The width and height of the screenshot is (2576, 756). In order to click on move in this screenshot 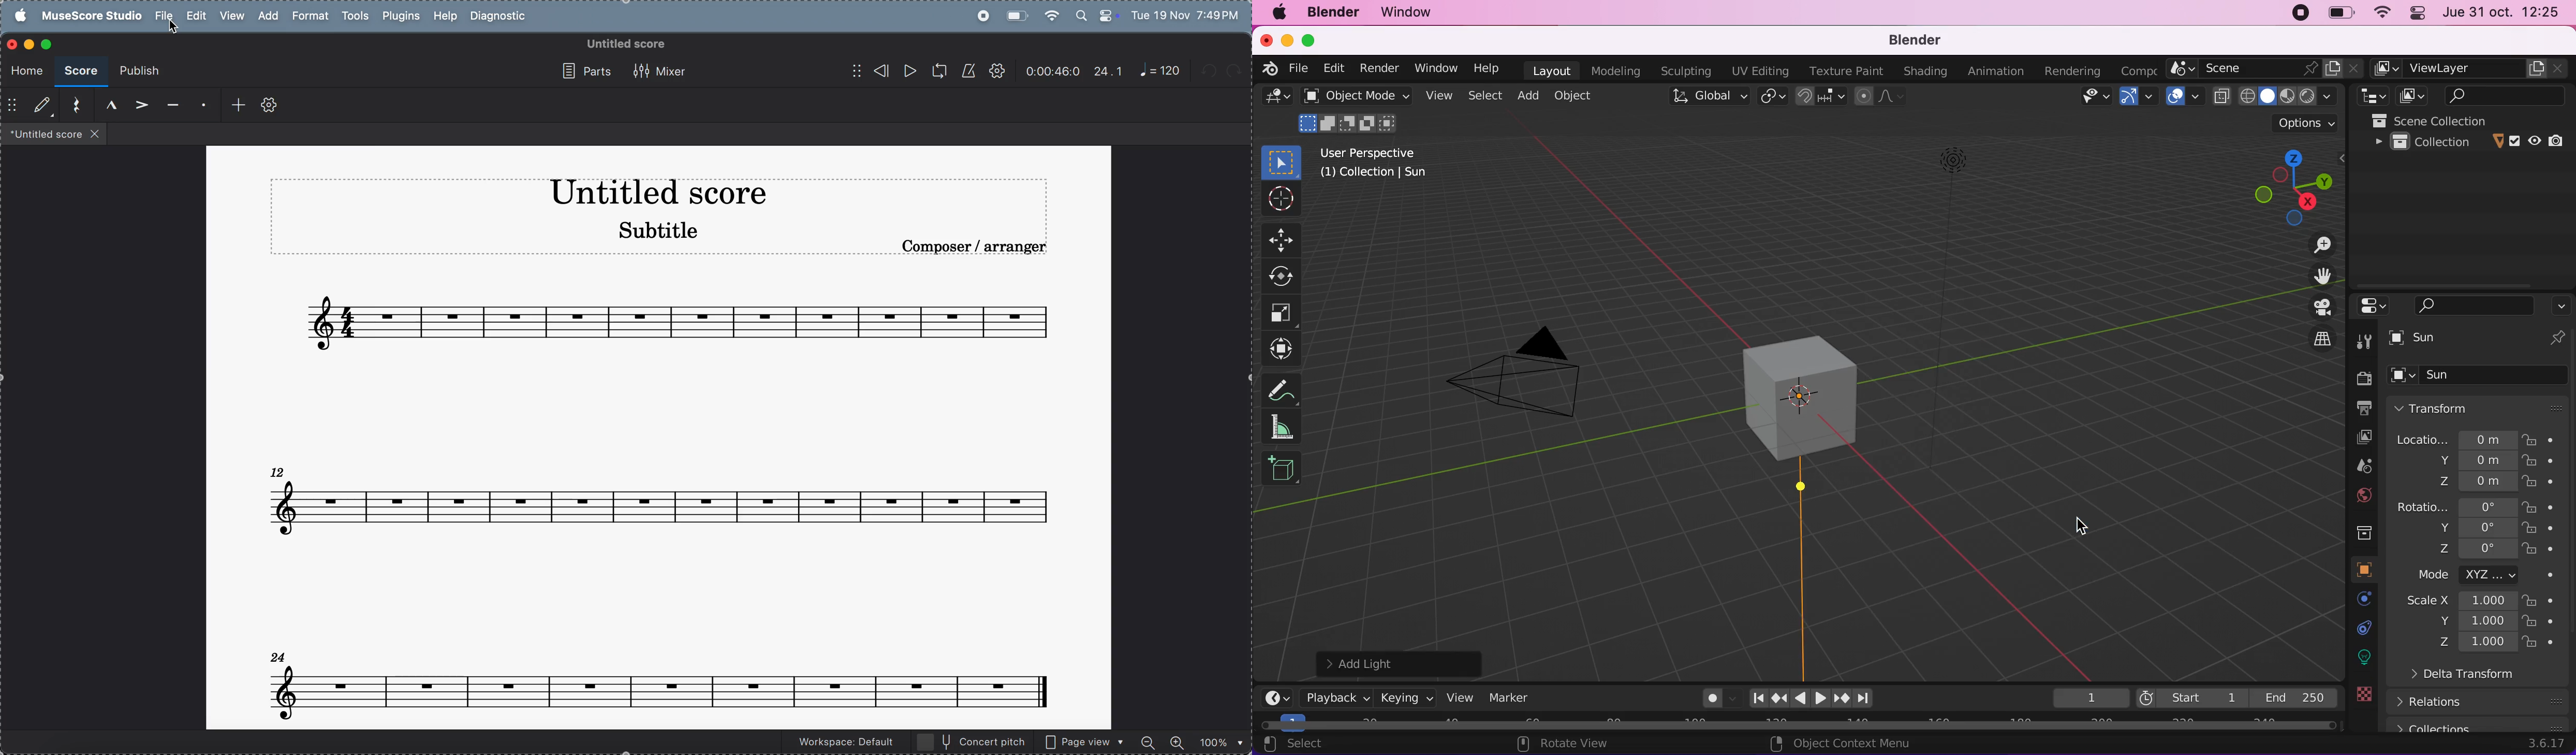, I will do `click(1284, 239)`.